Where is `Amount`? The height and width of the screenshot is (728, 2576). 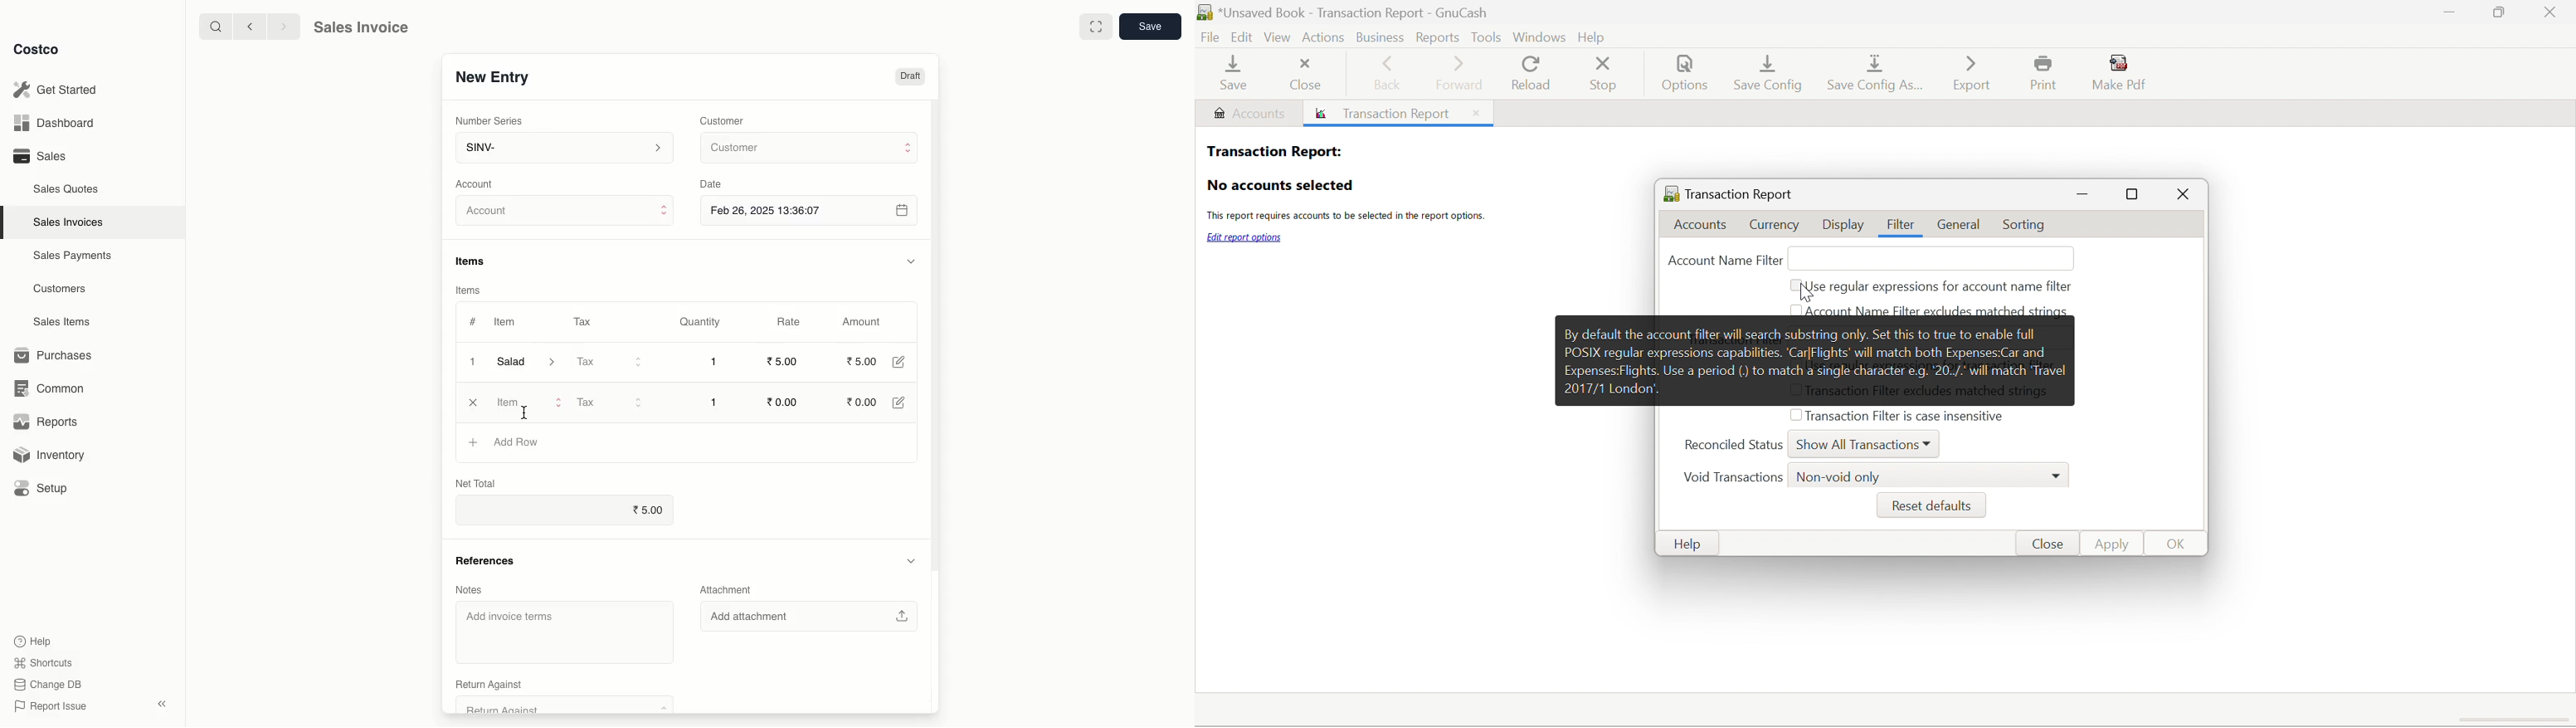 Amount is located at coordinates (866, 322).